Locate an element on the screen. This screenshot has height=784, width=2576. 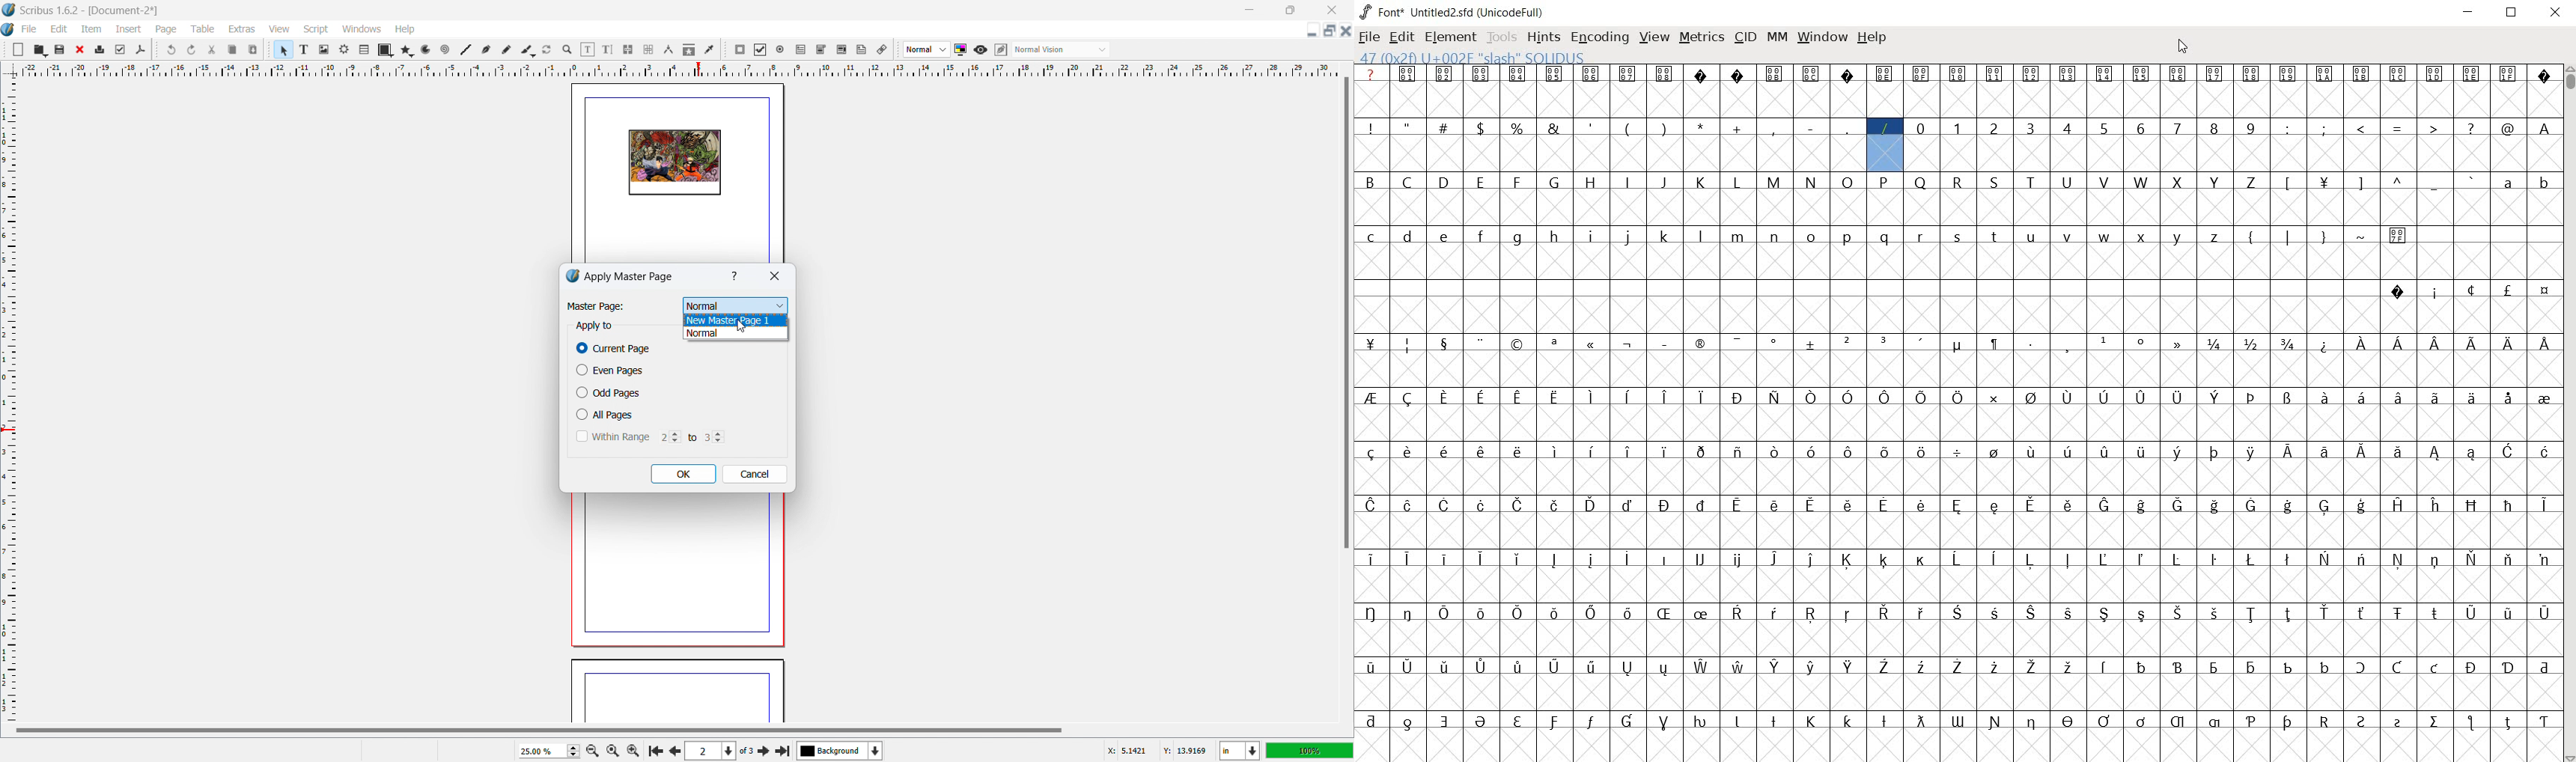
select item is located at coordinates (284, 50).